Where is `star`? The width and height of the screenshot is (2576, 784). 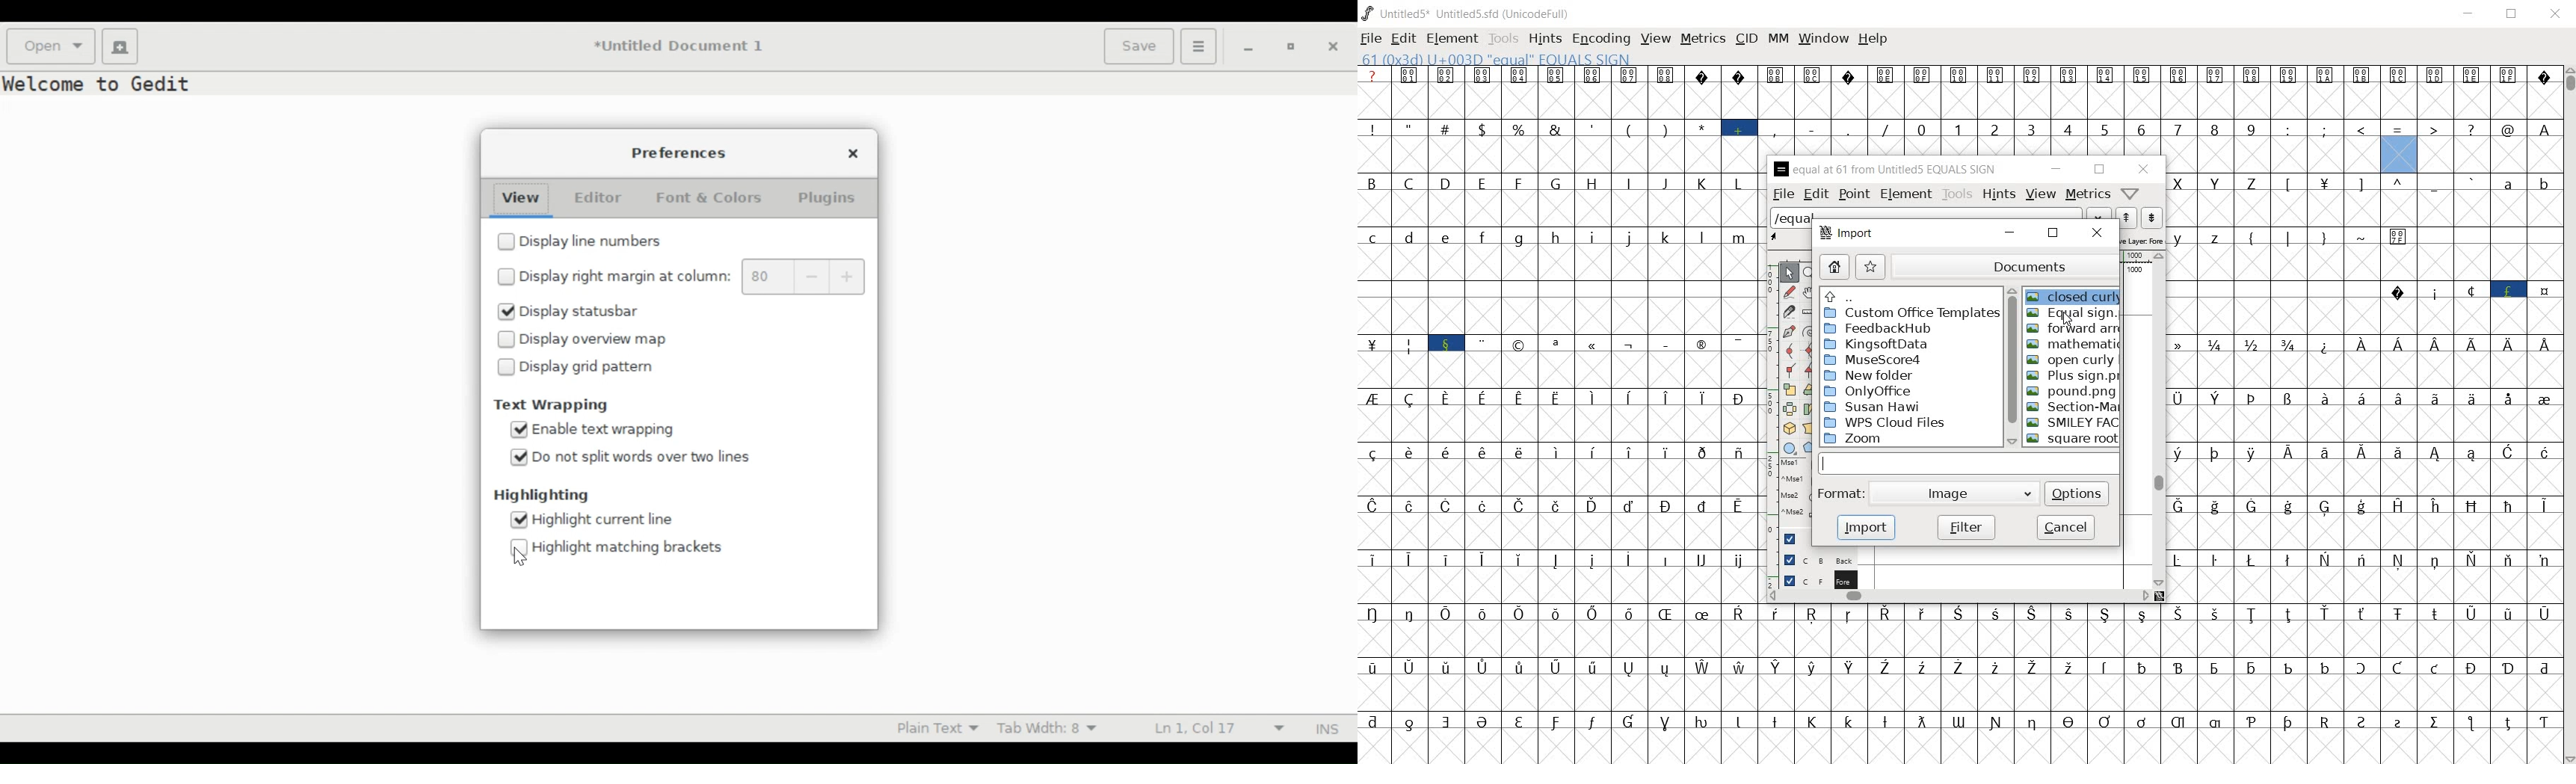
star is located at coordinates (1870, 266).